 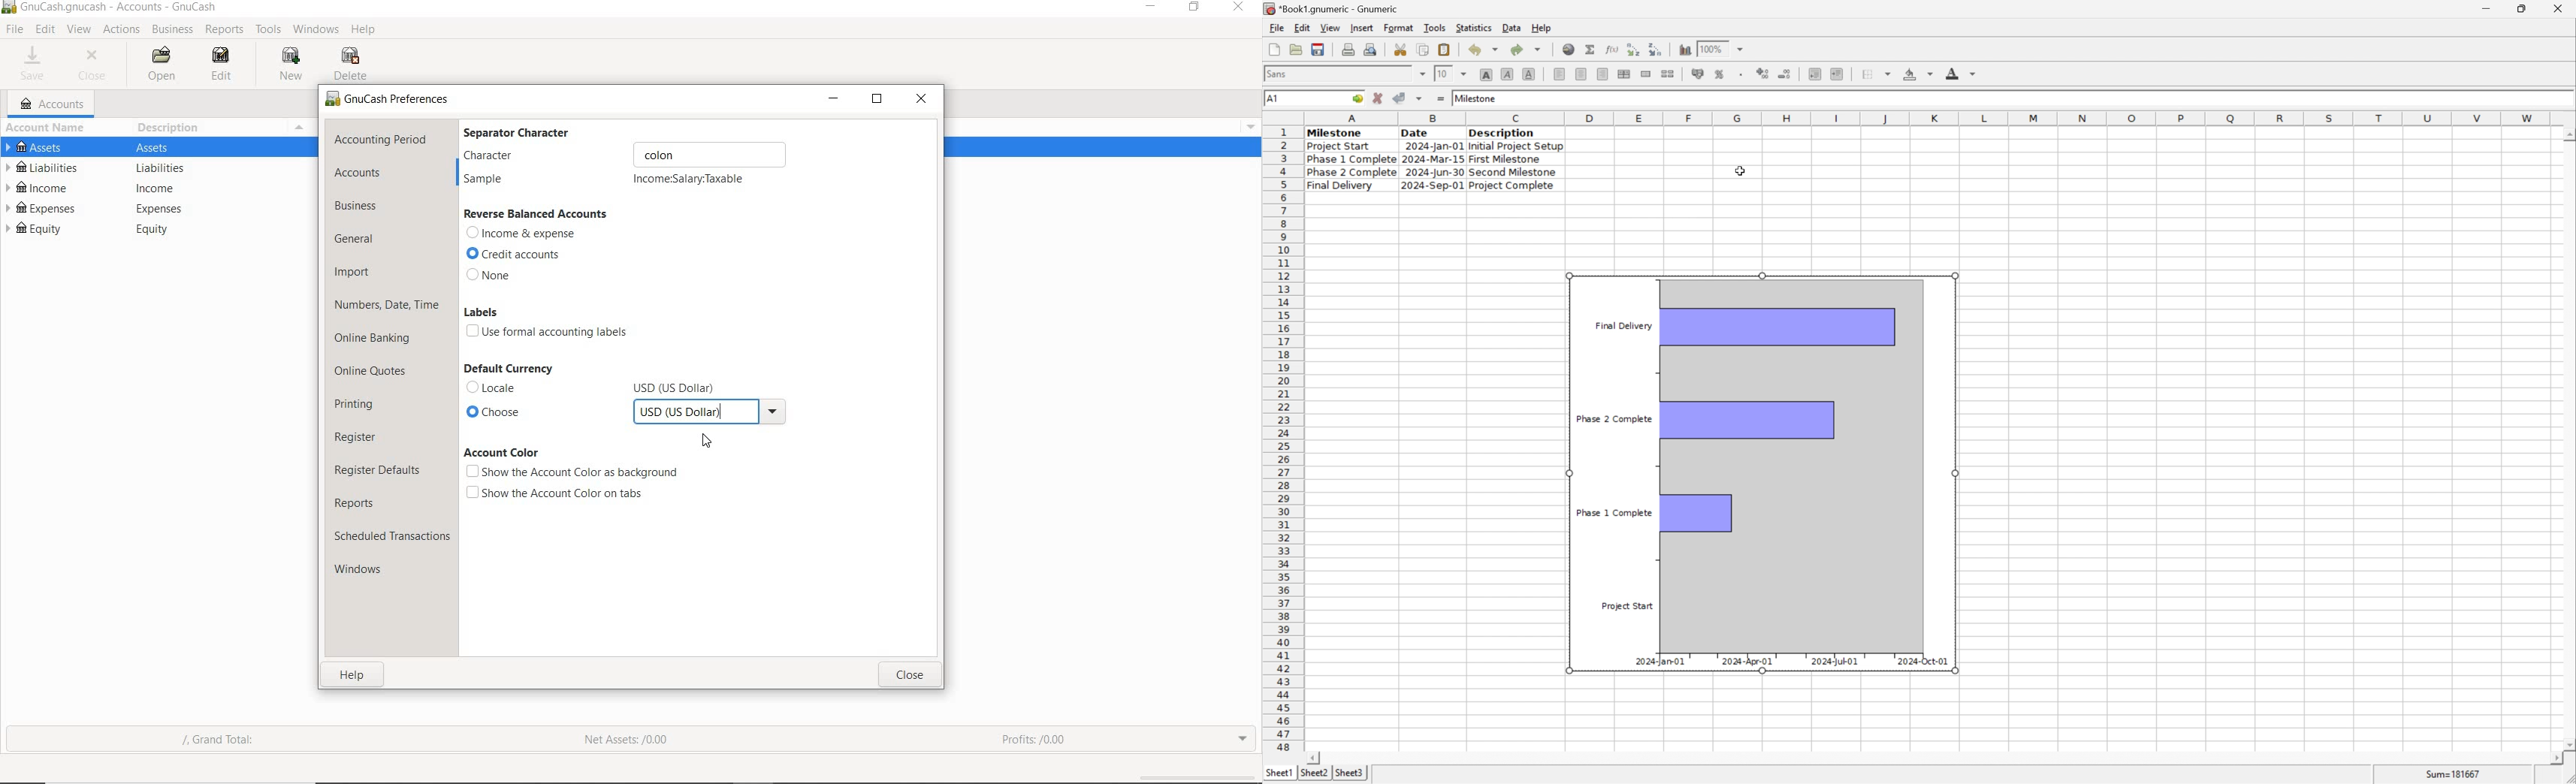 I want to click on none, so click(x=491, y=276).